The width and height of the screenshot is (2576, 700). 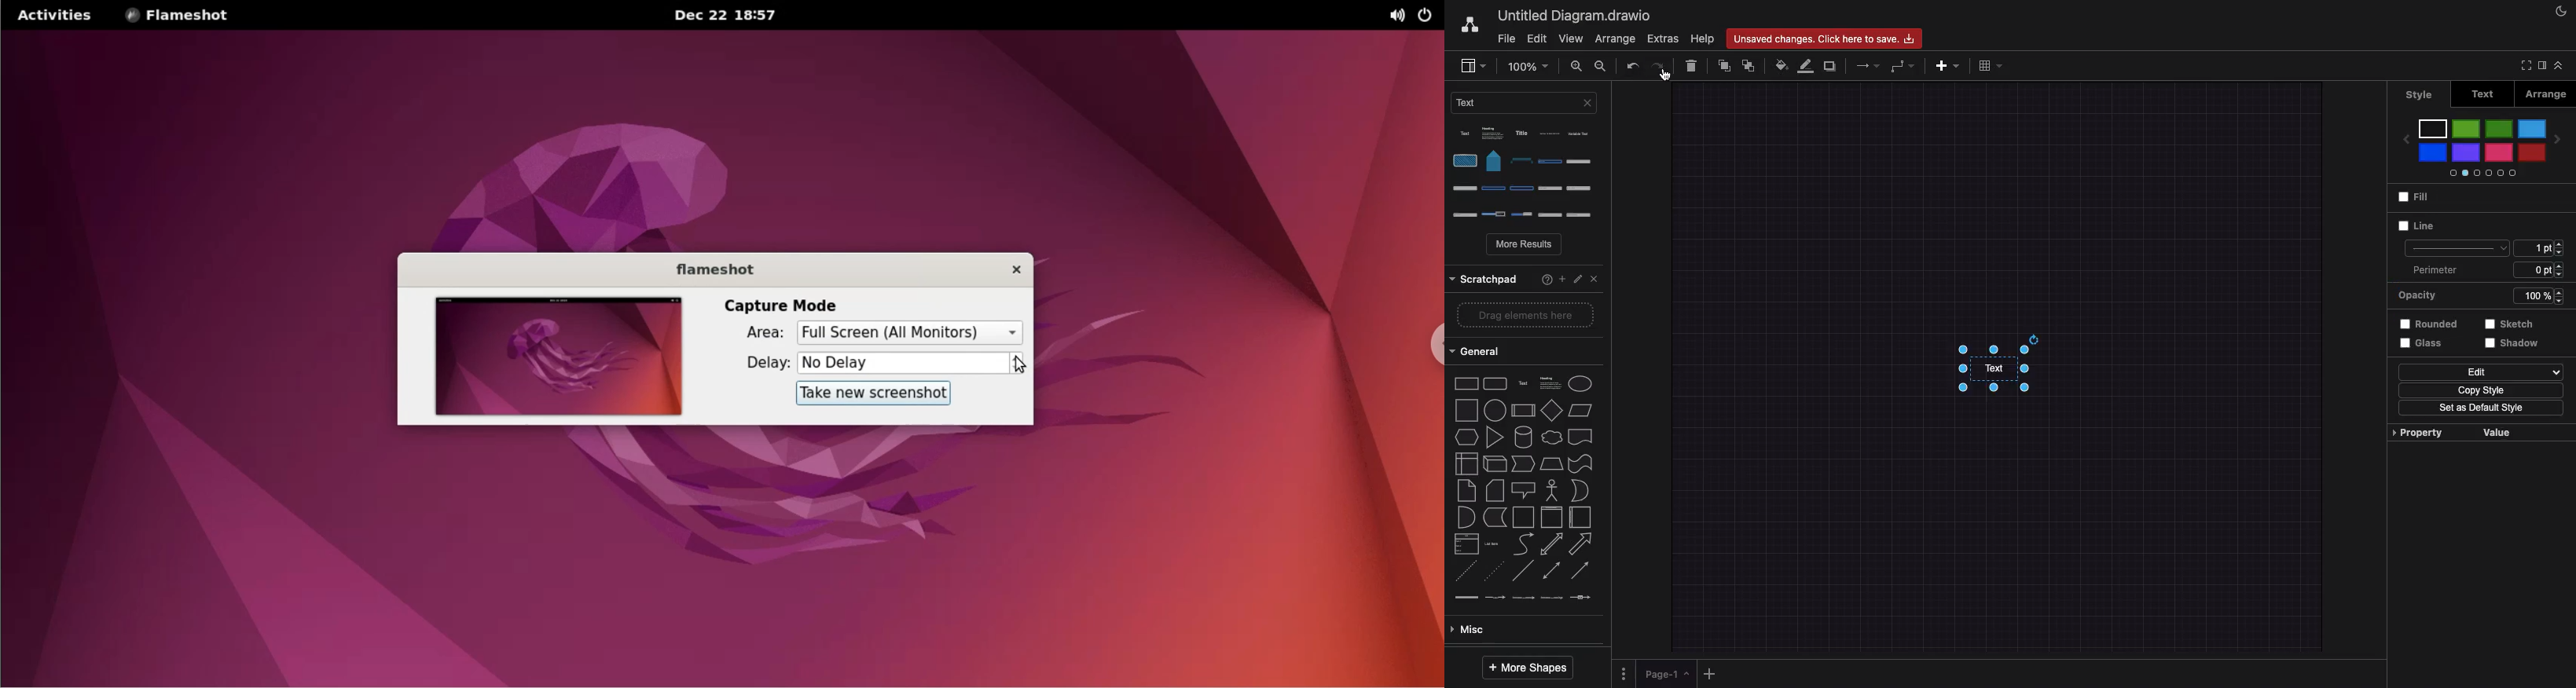 I want to click on Style, so click(x=2422, y=93).